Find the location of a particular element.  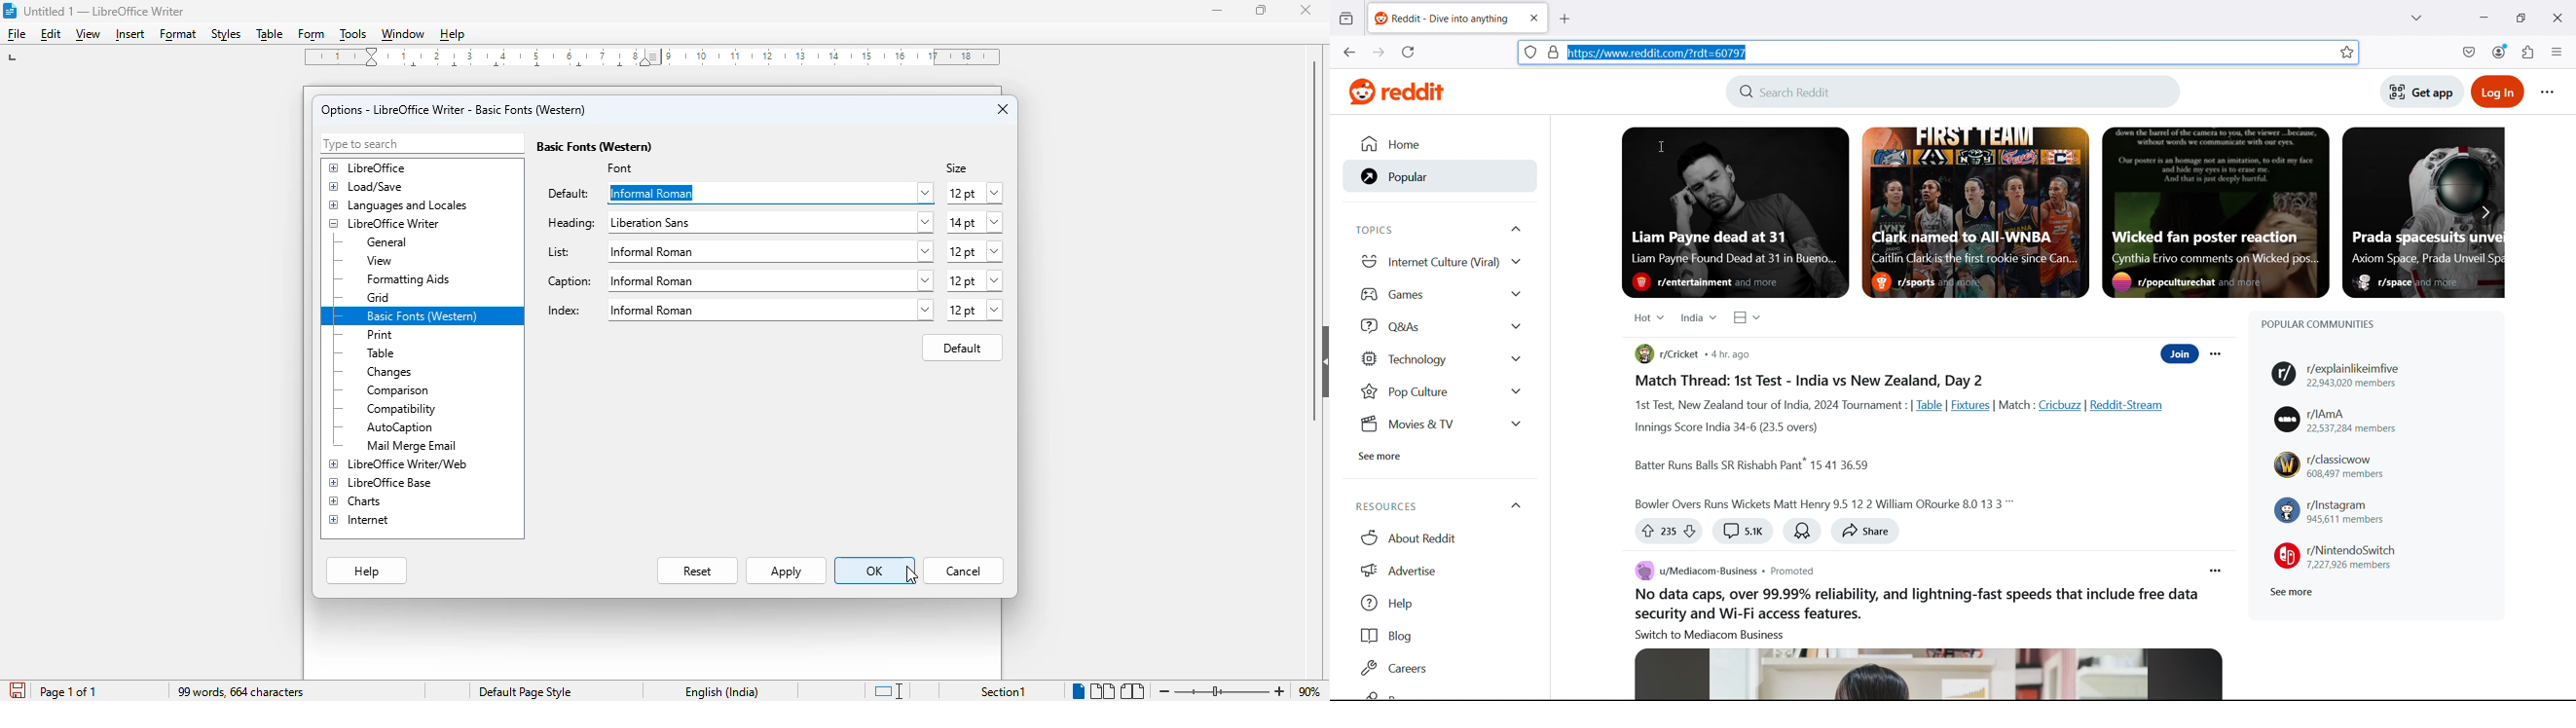

default is located at coordinates (963, 348).